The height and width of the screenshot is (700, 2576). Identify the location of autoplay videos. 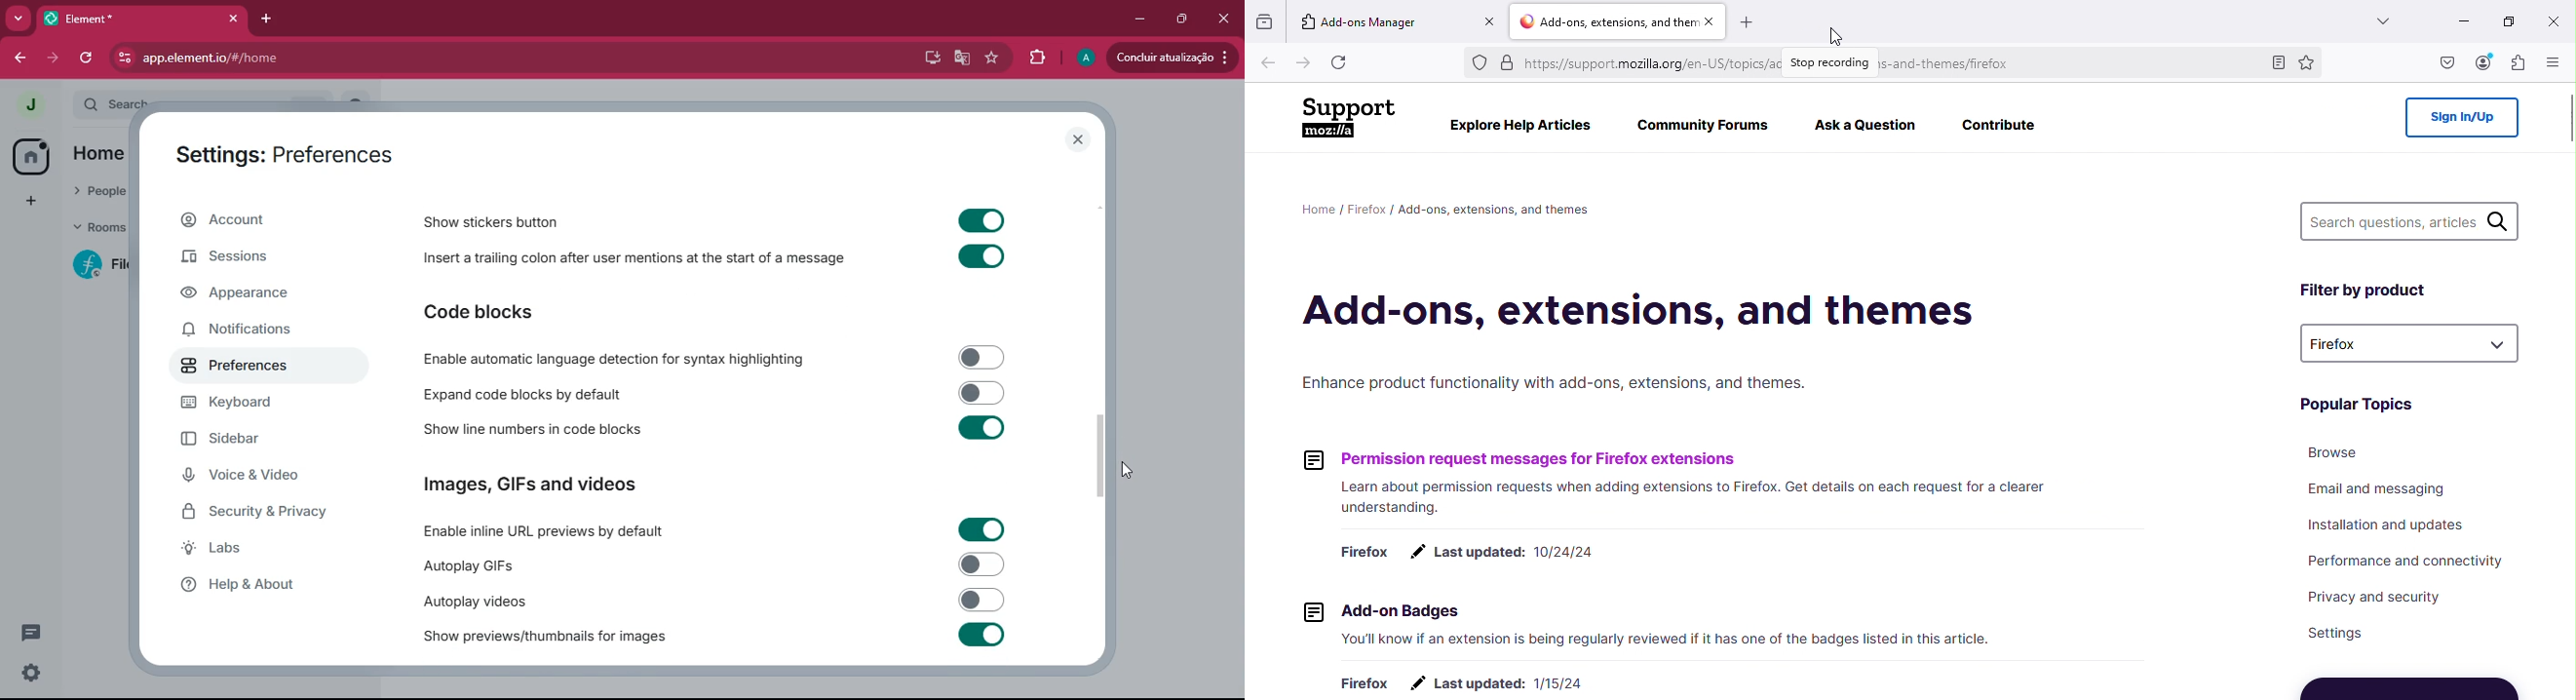
(472, 601).